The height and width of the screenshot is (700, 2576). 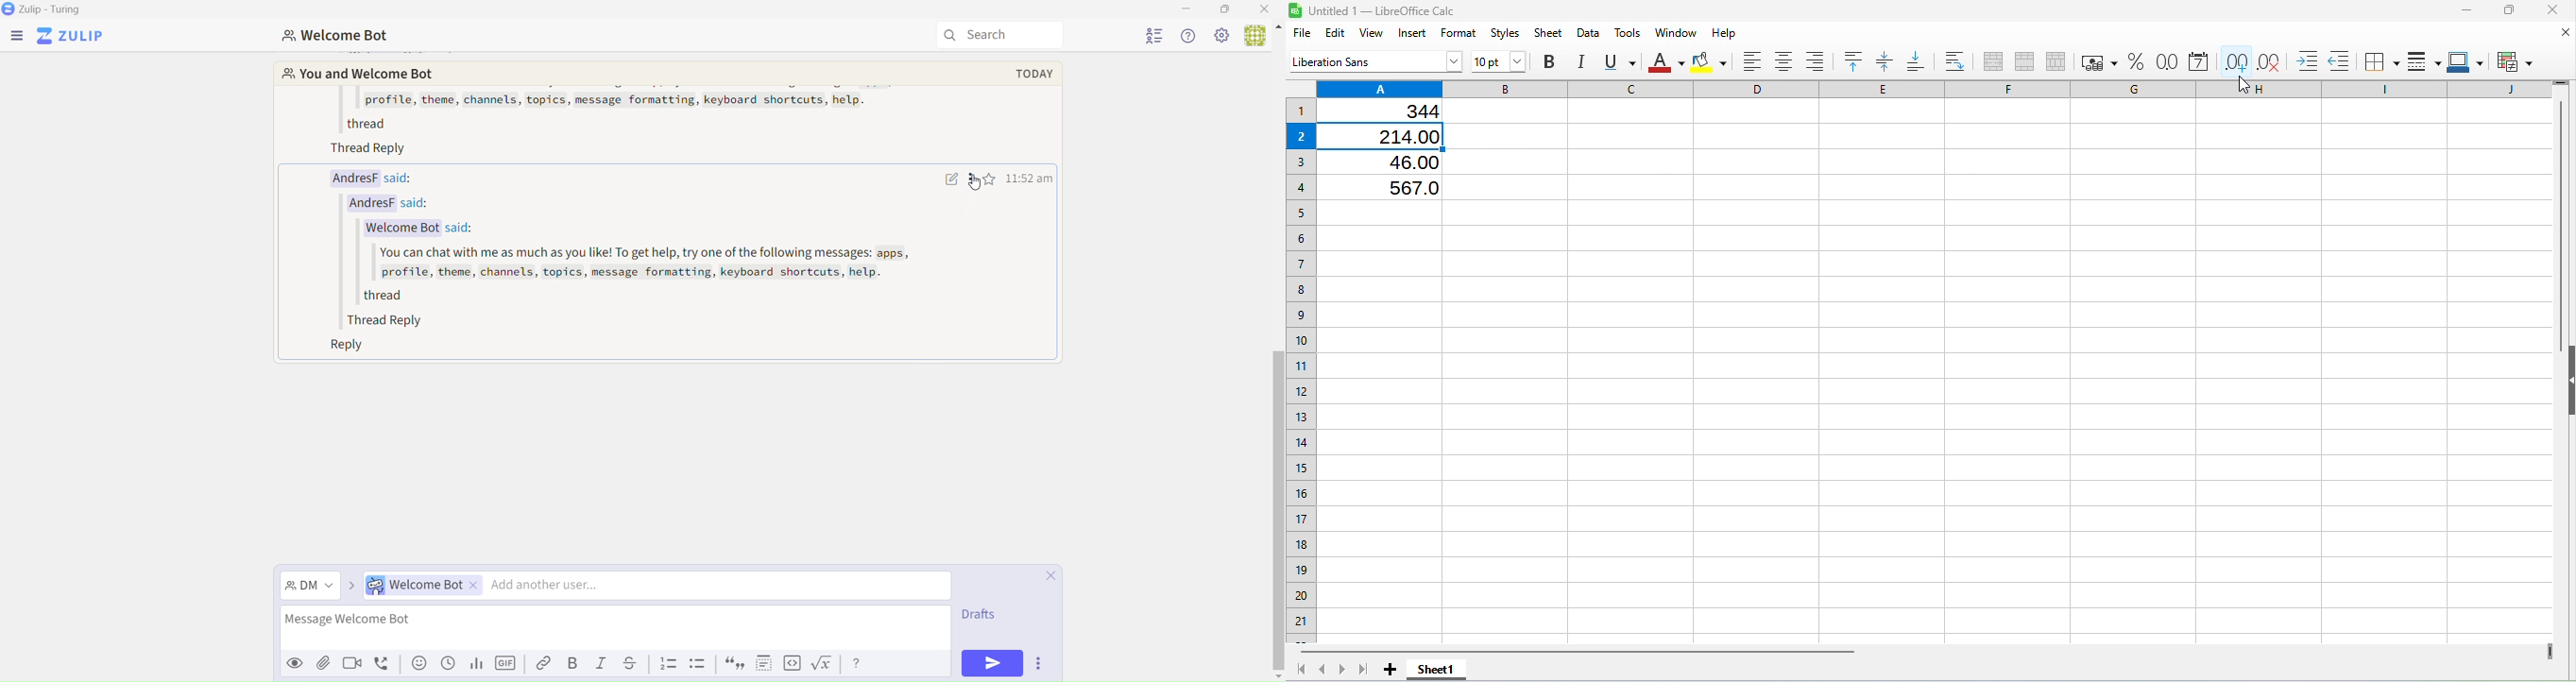 I want to click on Message actions, so click(x=970, y=184).